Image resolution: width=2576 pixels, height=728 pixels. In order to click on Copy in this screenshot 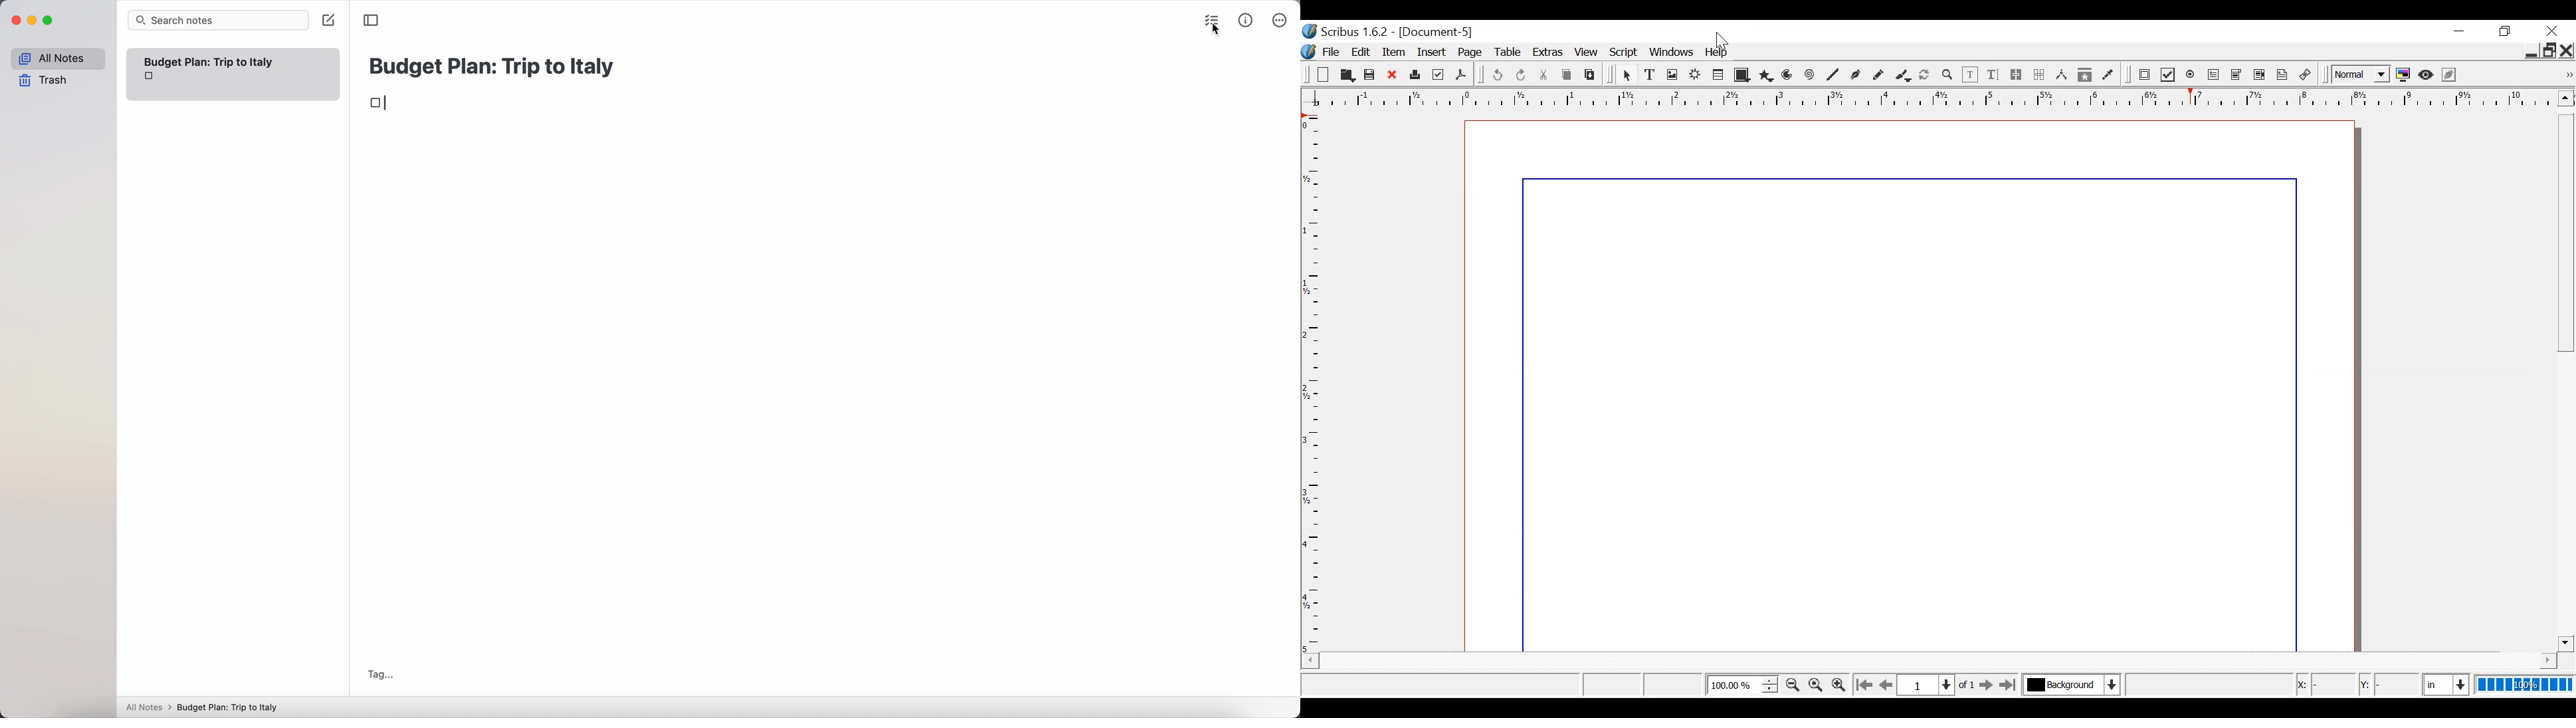, I will do `click(1568, 75)`.